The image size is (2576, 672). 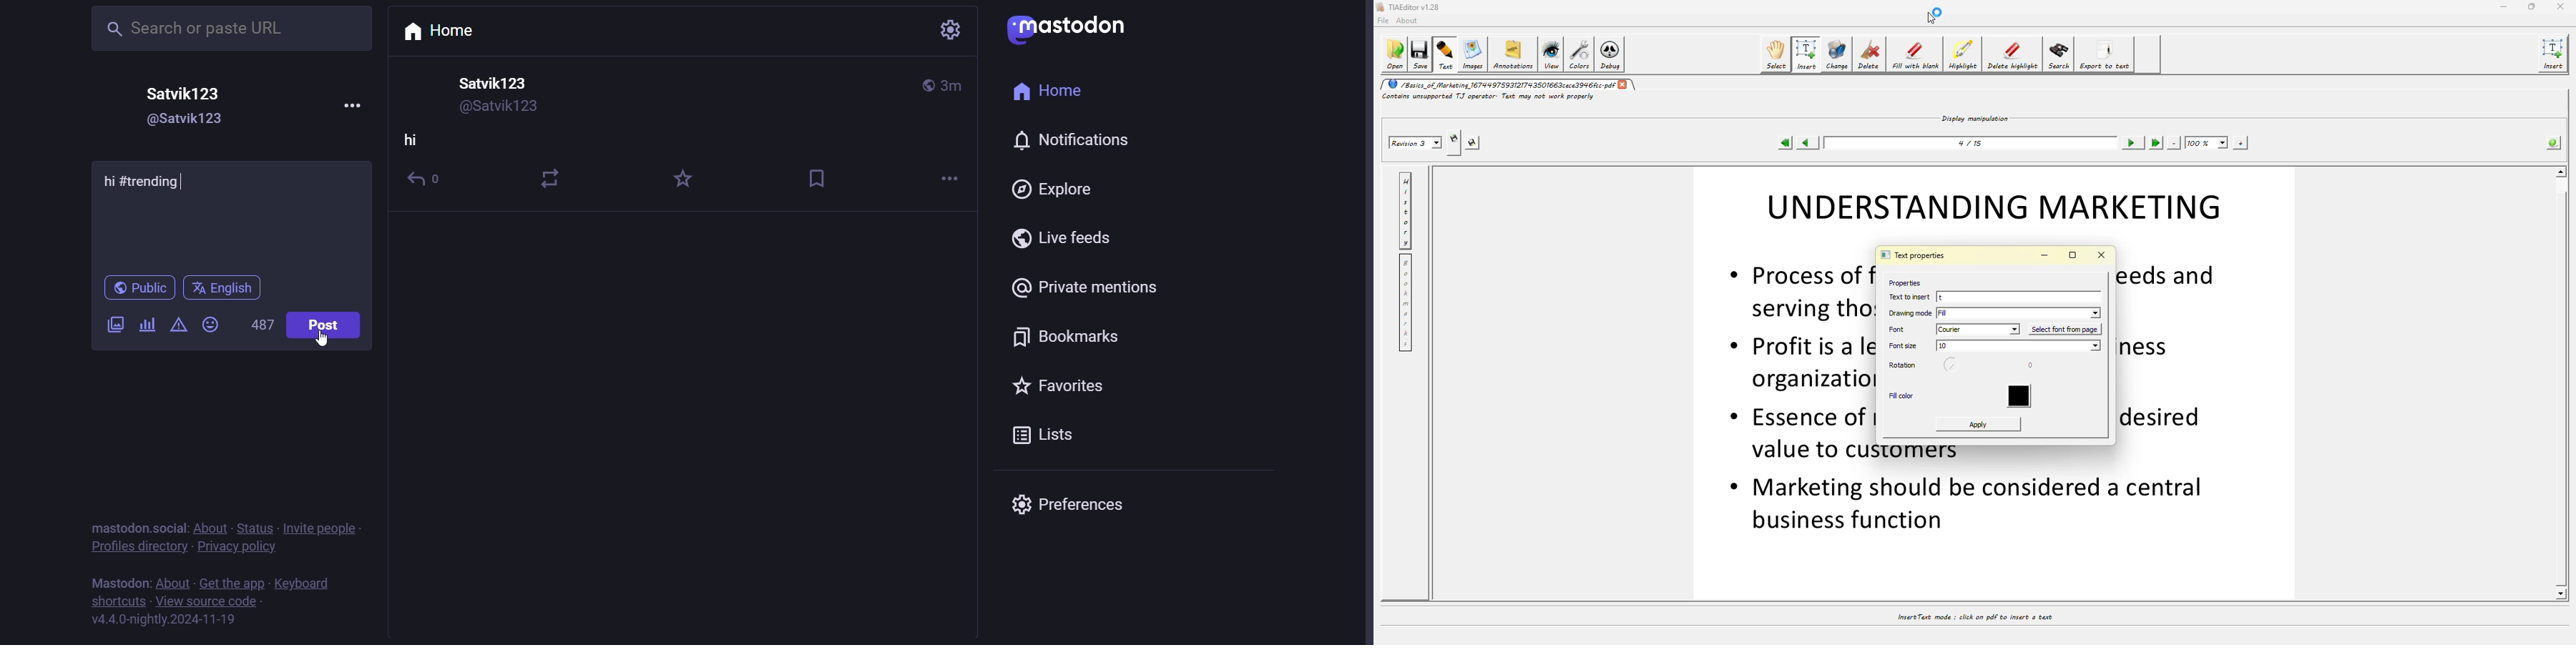 I want to click on profiles, so click(x=137, y=549).